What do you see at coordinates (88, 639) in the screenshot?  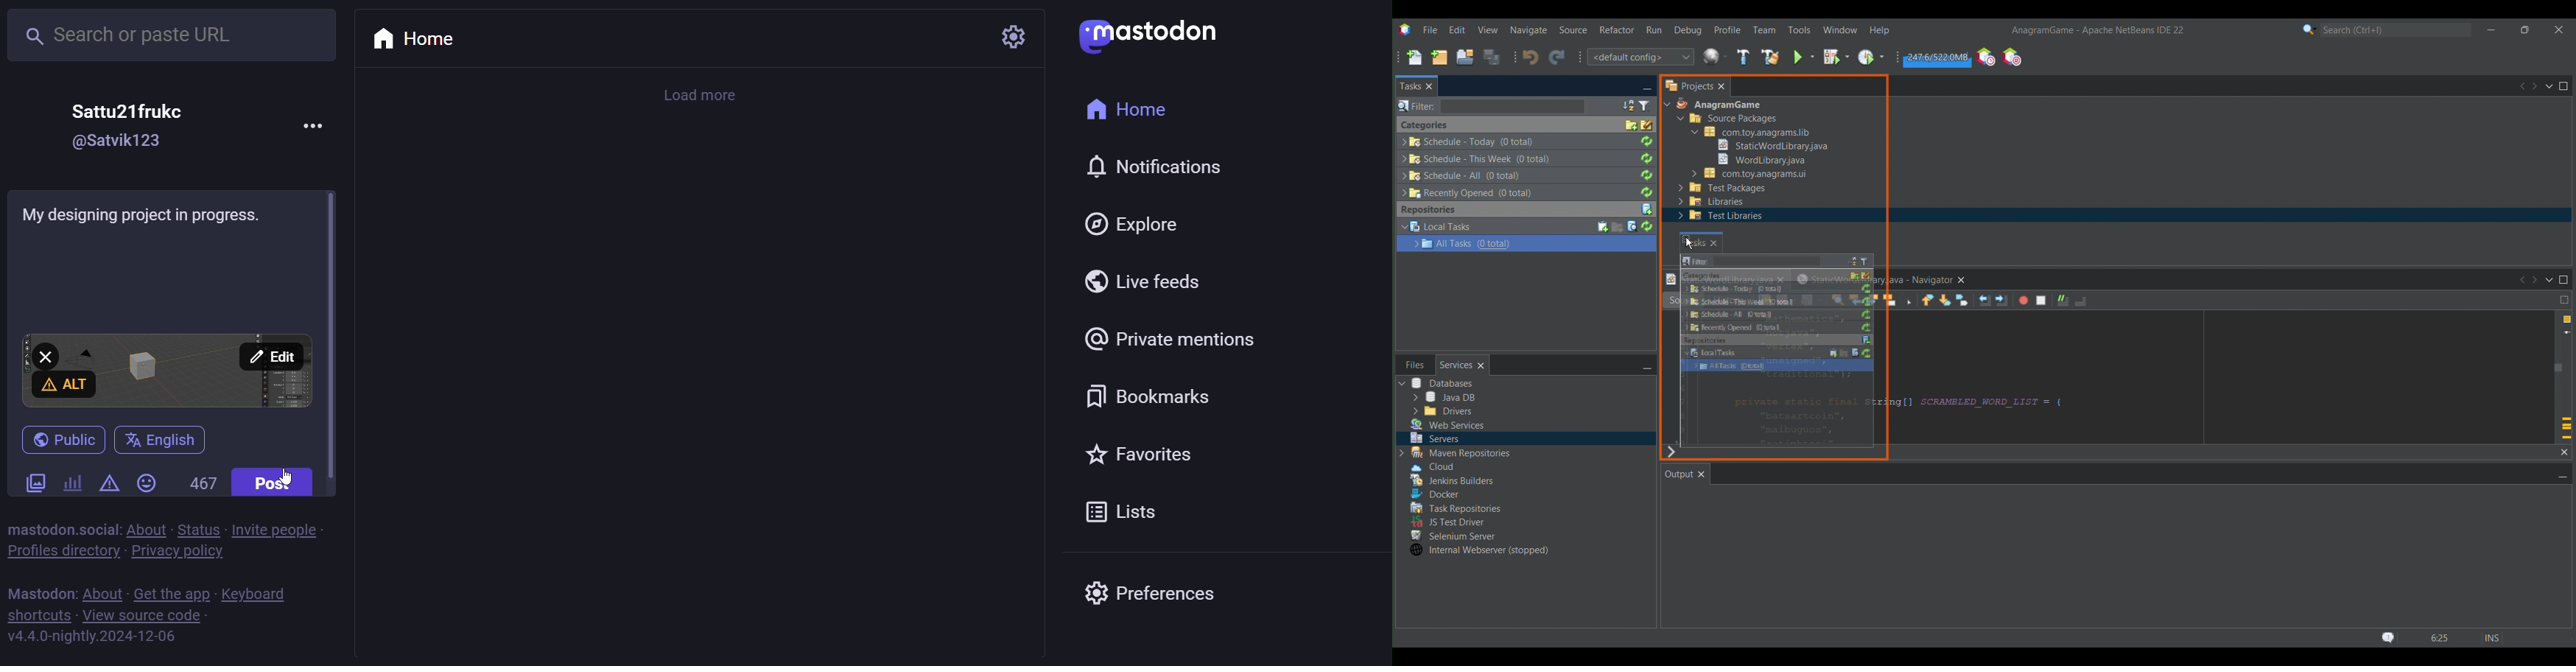 I see `version` at bounding box center [88, 639].